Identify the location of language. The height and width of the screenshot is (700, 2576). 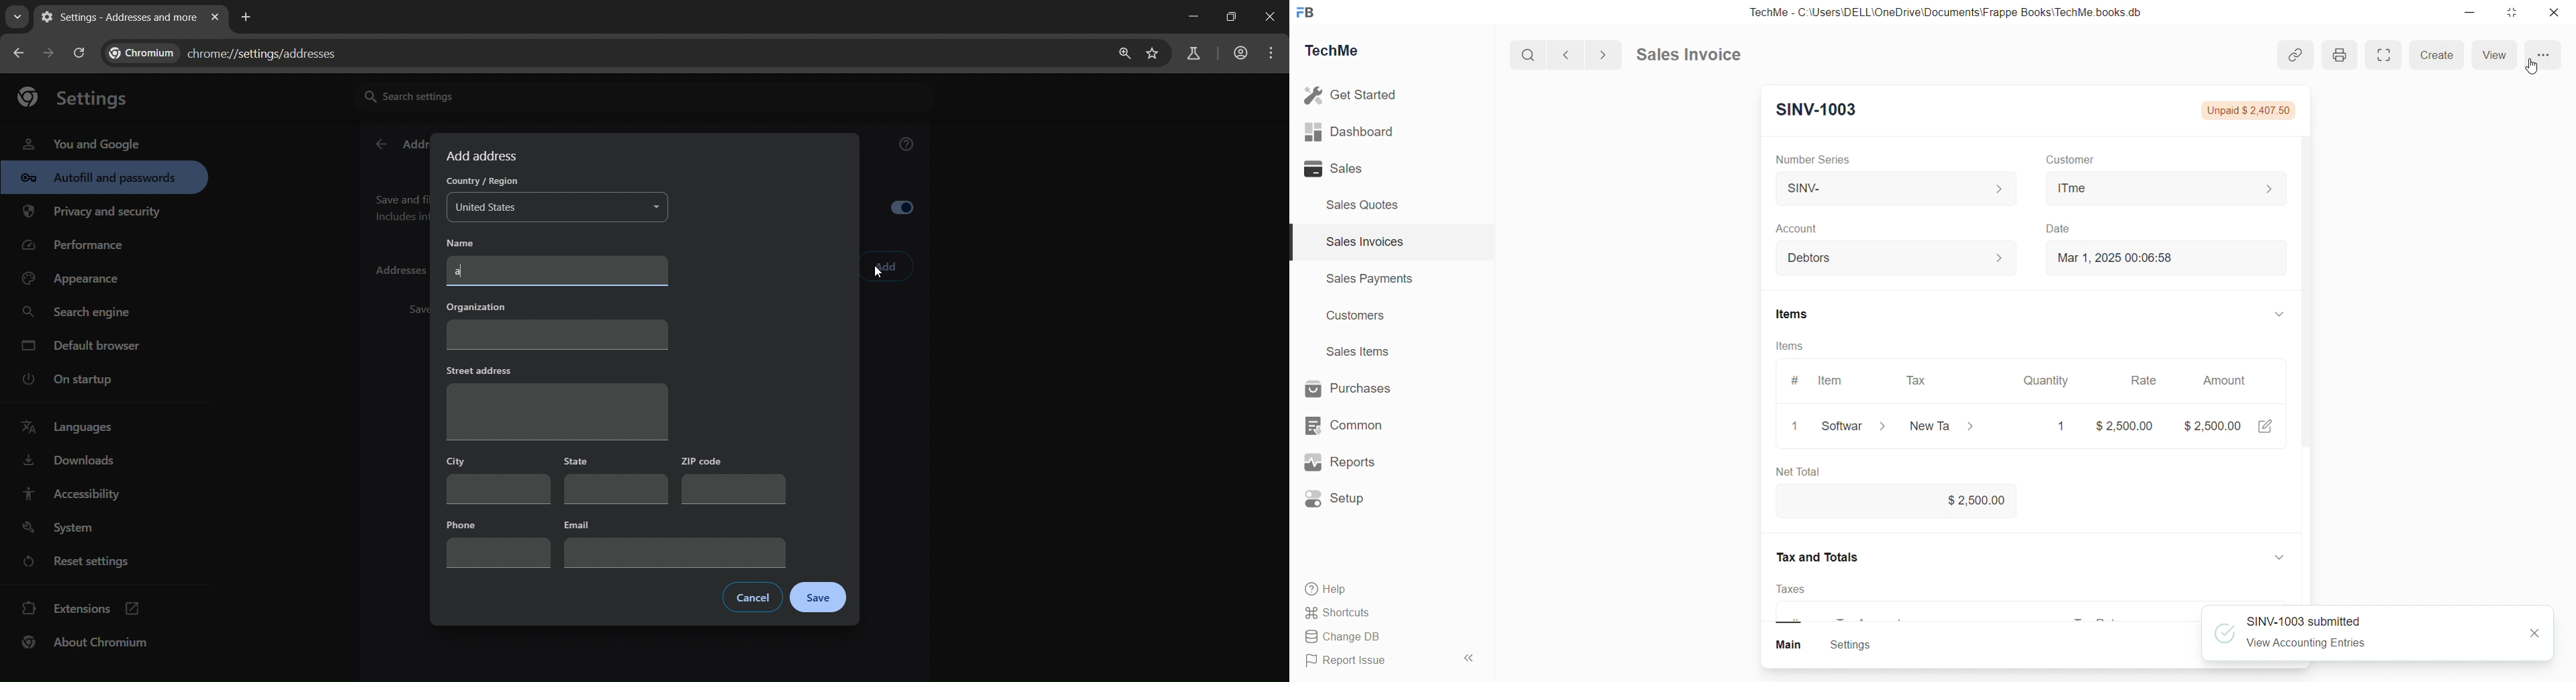
(71, 428).